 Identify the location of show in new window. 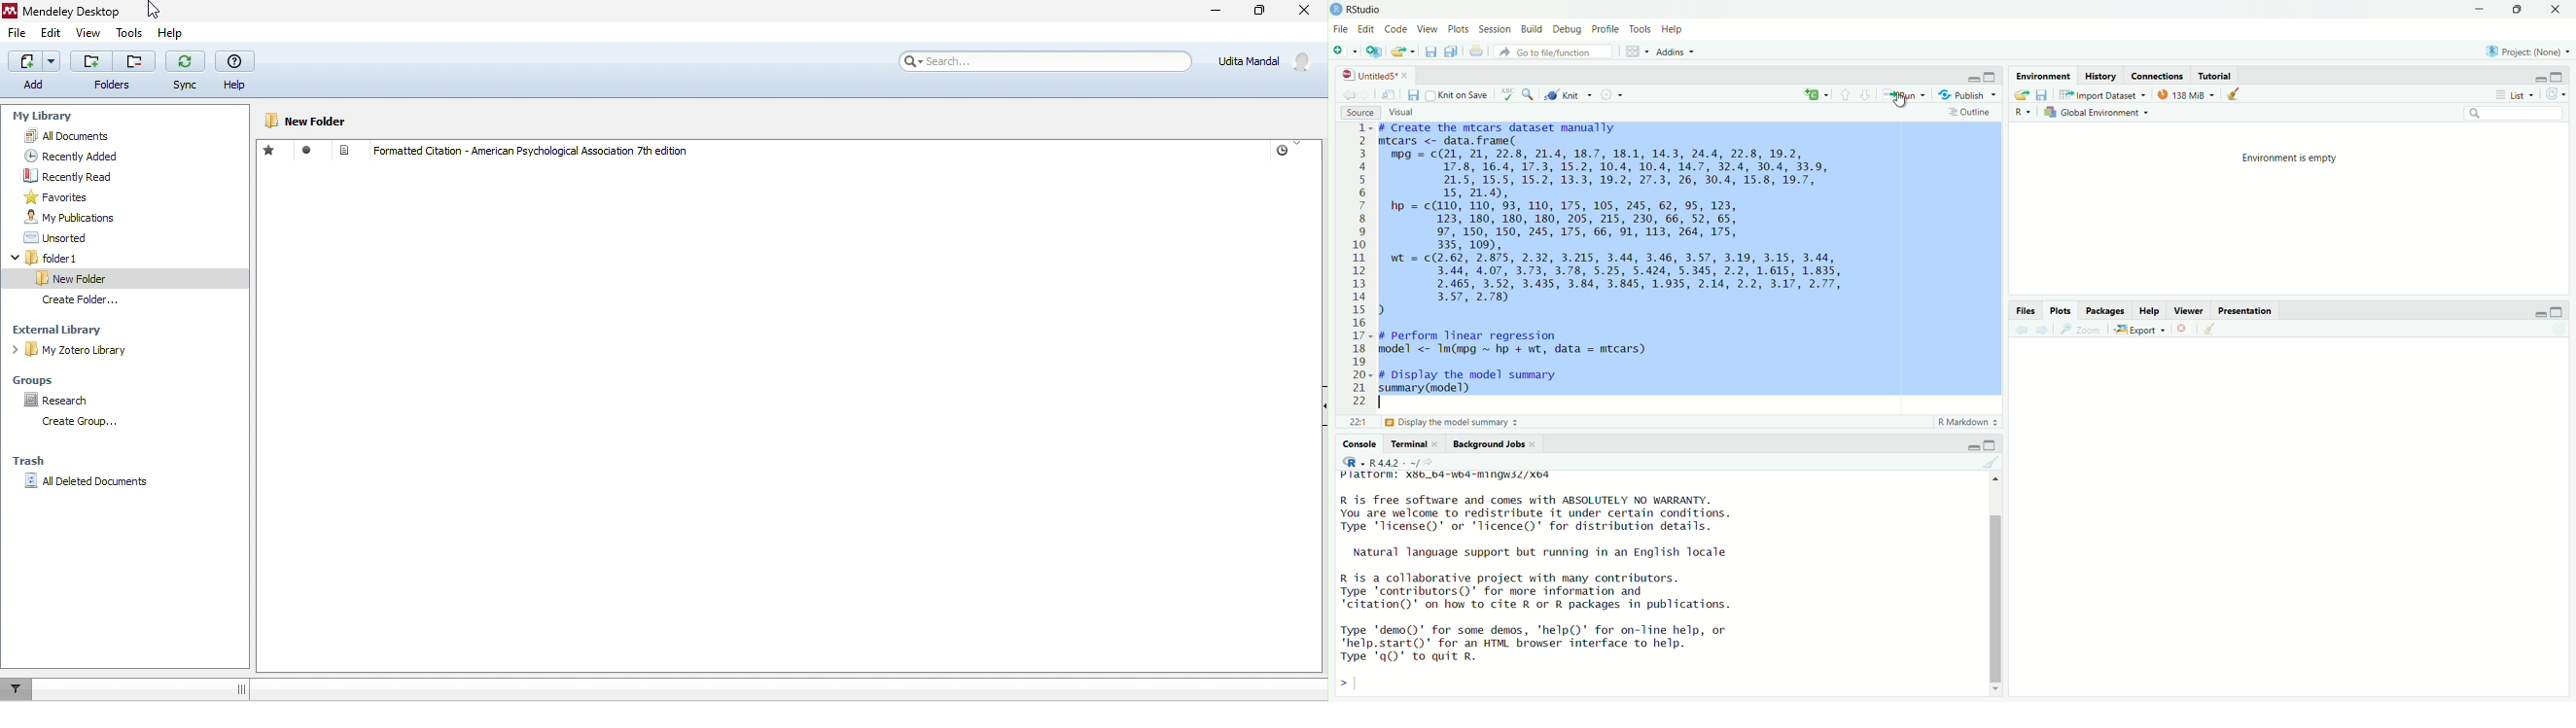
(1386, 96).